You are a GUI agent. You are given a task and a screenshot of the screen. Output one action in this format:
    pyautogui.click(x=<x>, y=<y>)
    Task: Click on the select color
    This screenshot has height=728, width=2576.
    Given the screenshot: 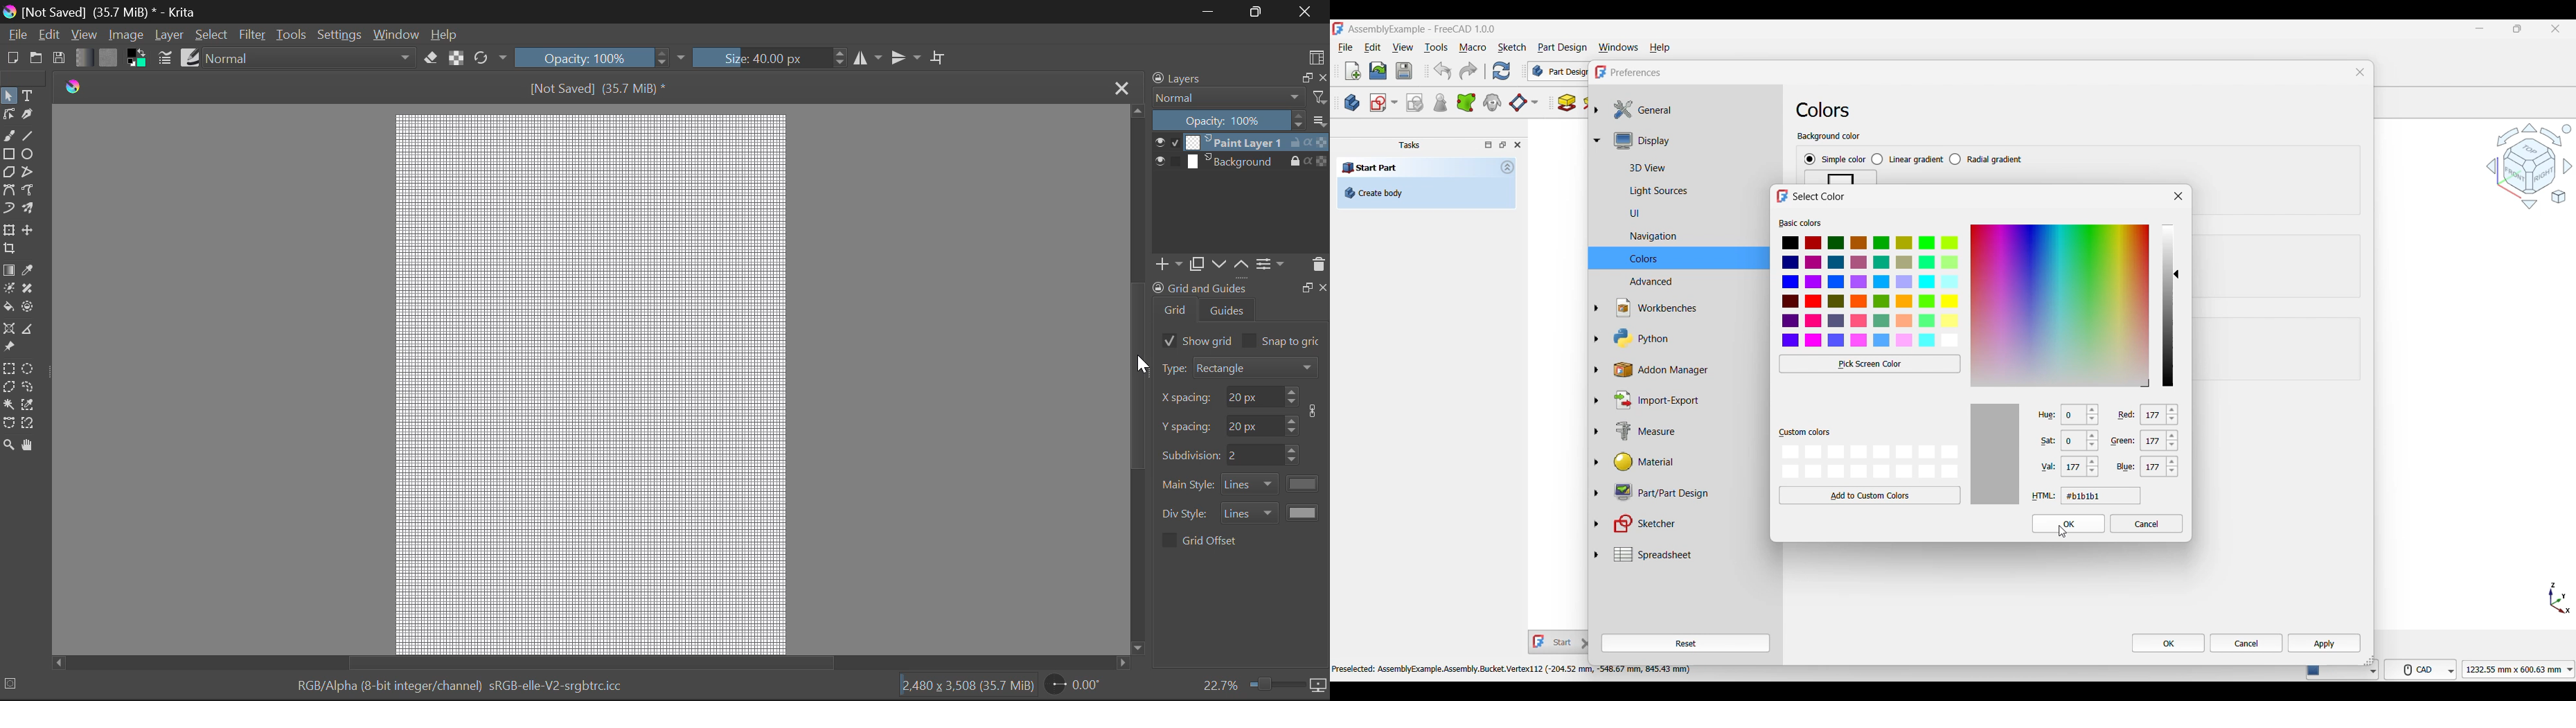 What is the action you would take?
    pyautogui.click(x=1820, y=197)
    